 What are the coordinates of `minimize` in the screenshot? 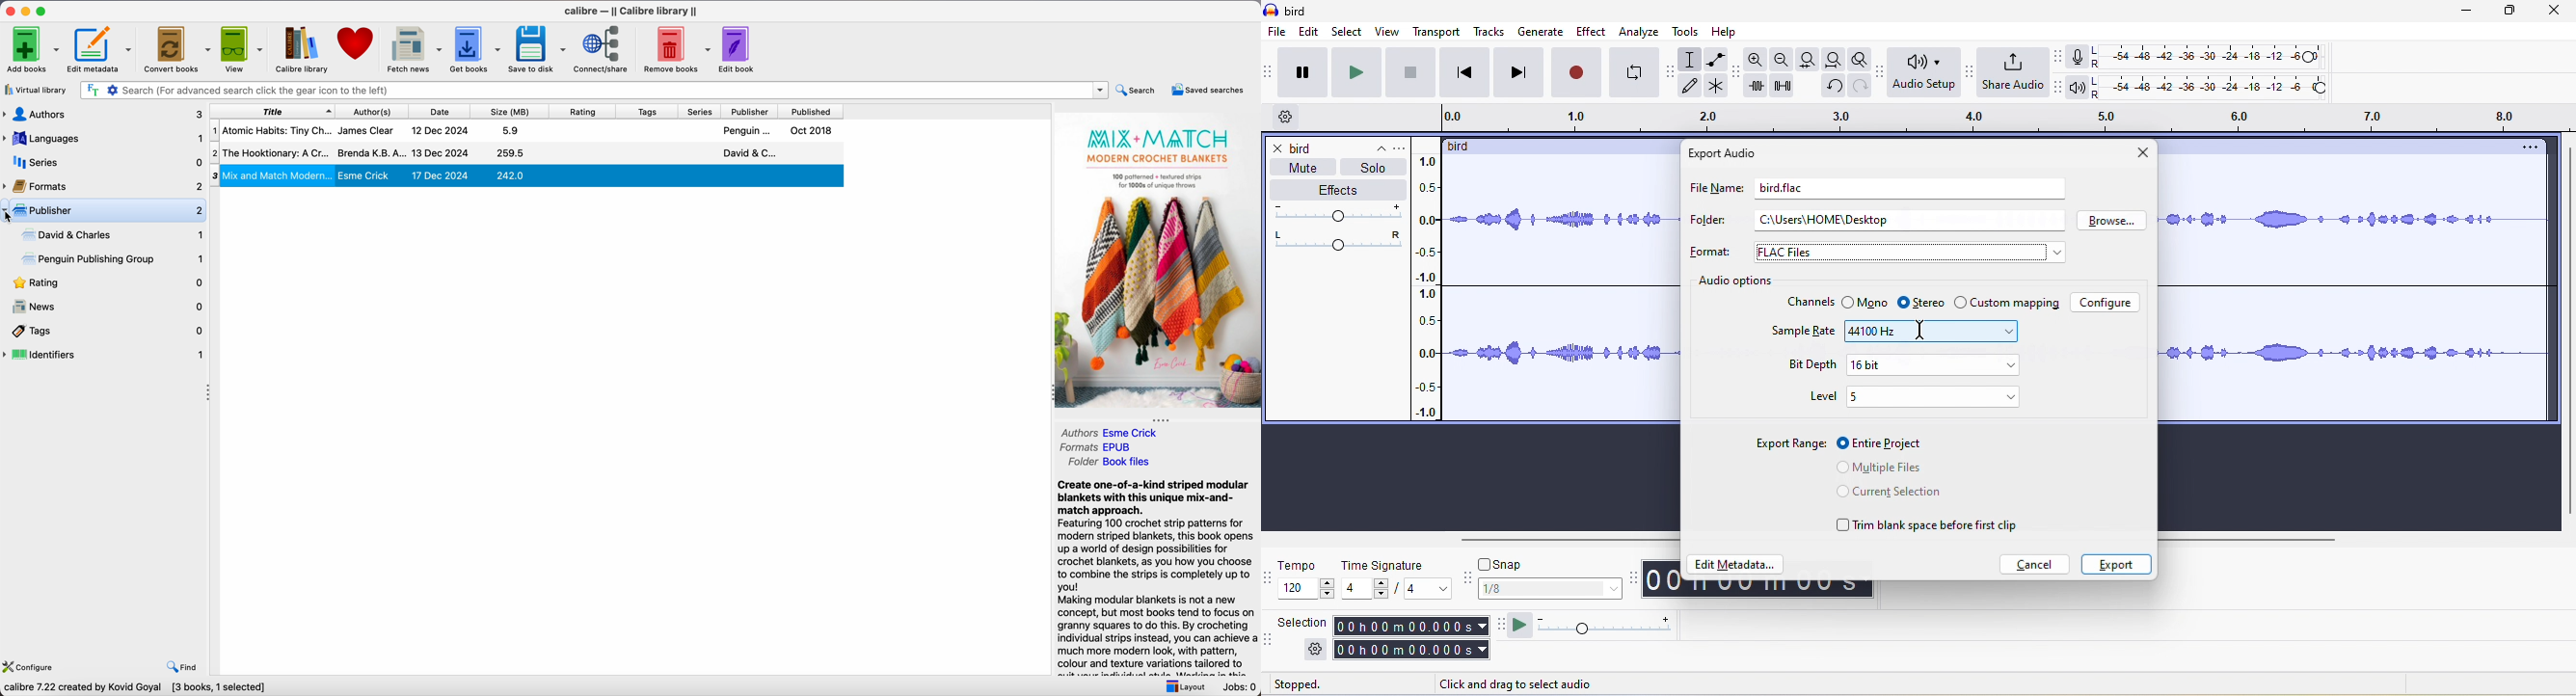 It's located at (2468, 13).